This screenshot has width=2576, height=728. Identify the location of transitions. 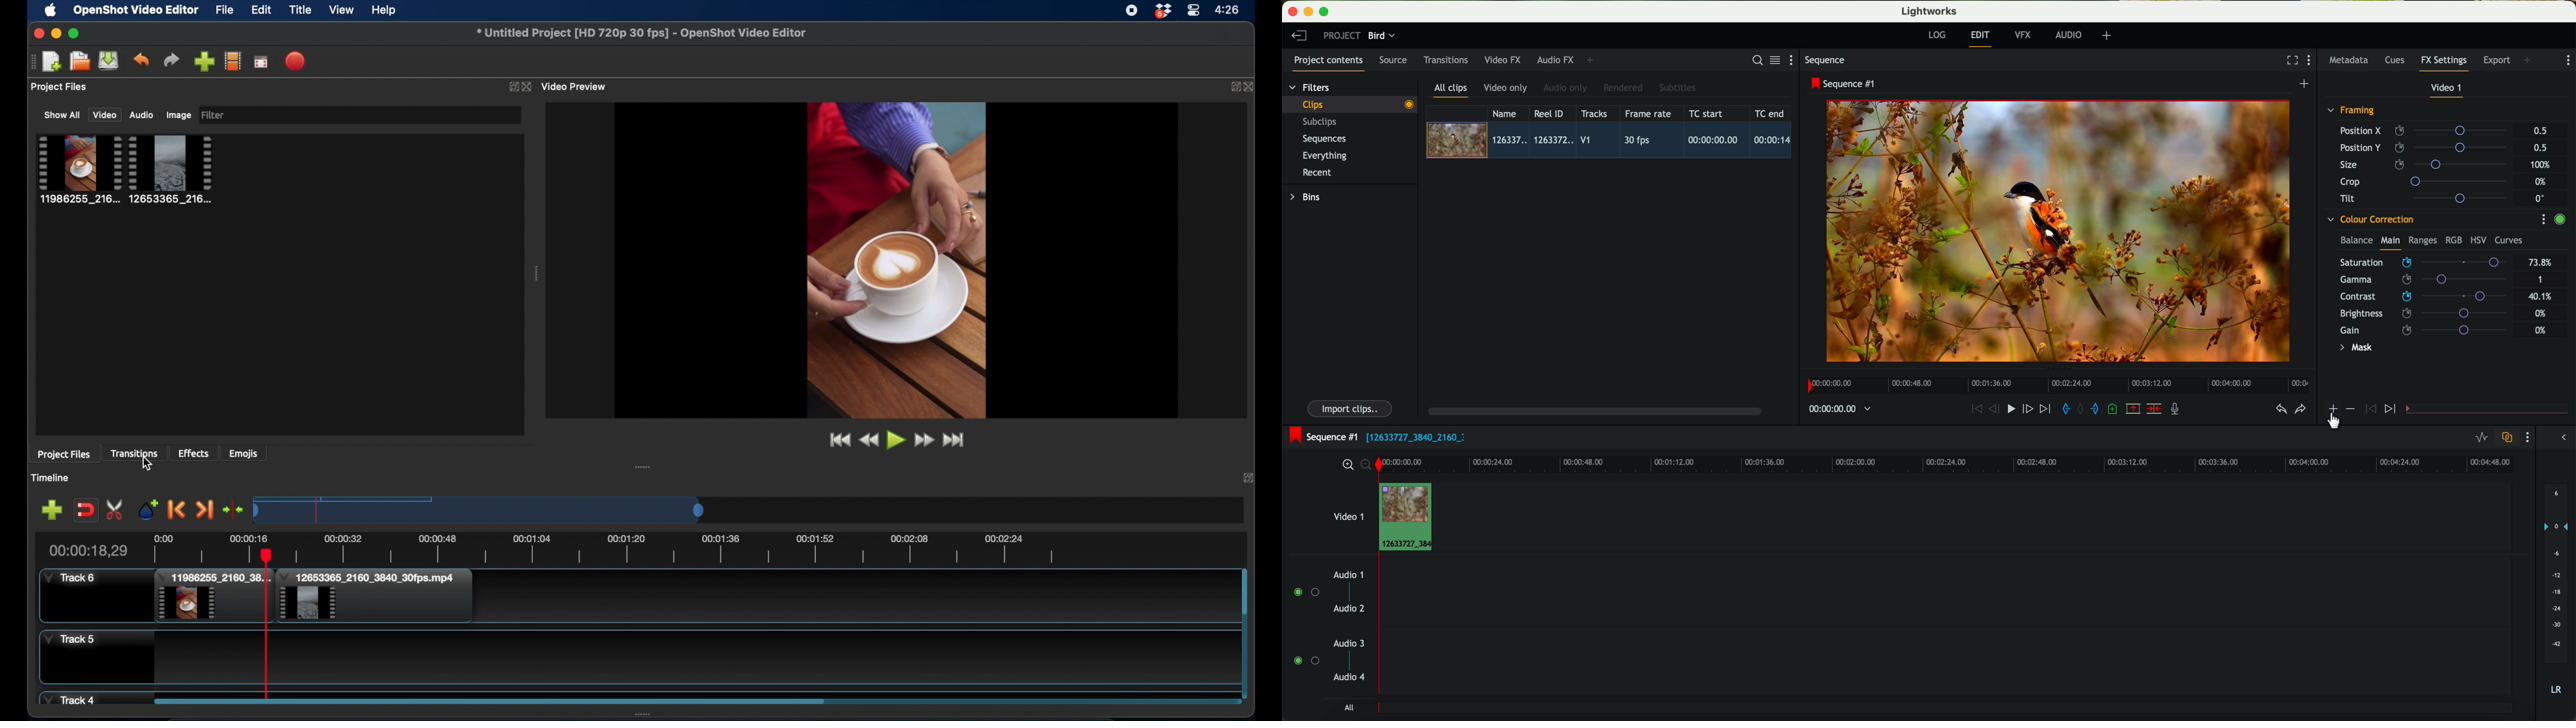
(136, 453).